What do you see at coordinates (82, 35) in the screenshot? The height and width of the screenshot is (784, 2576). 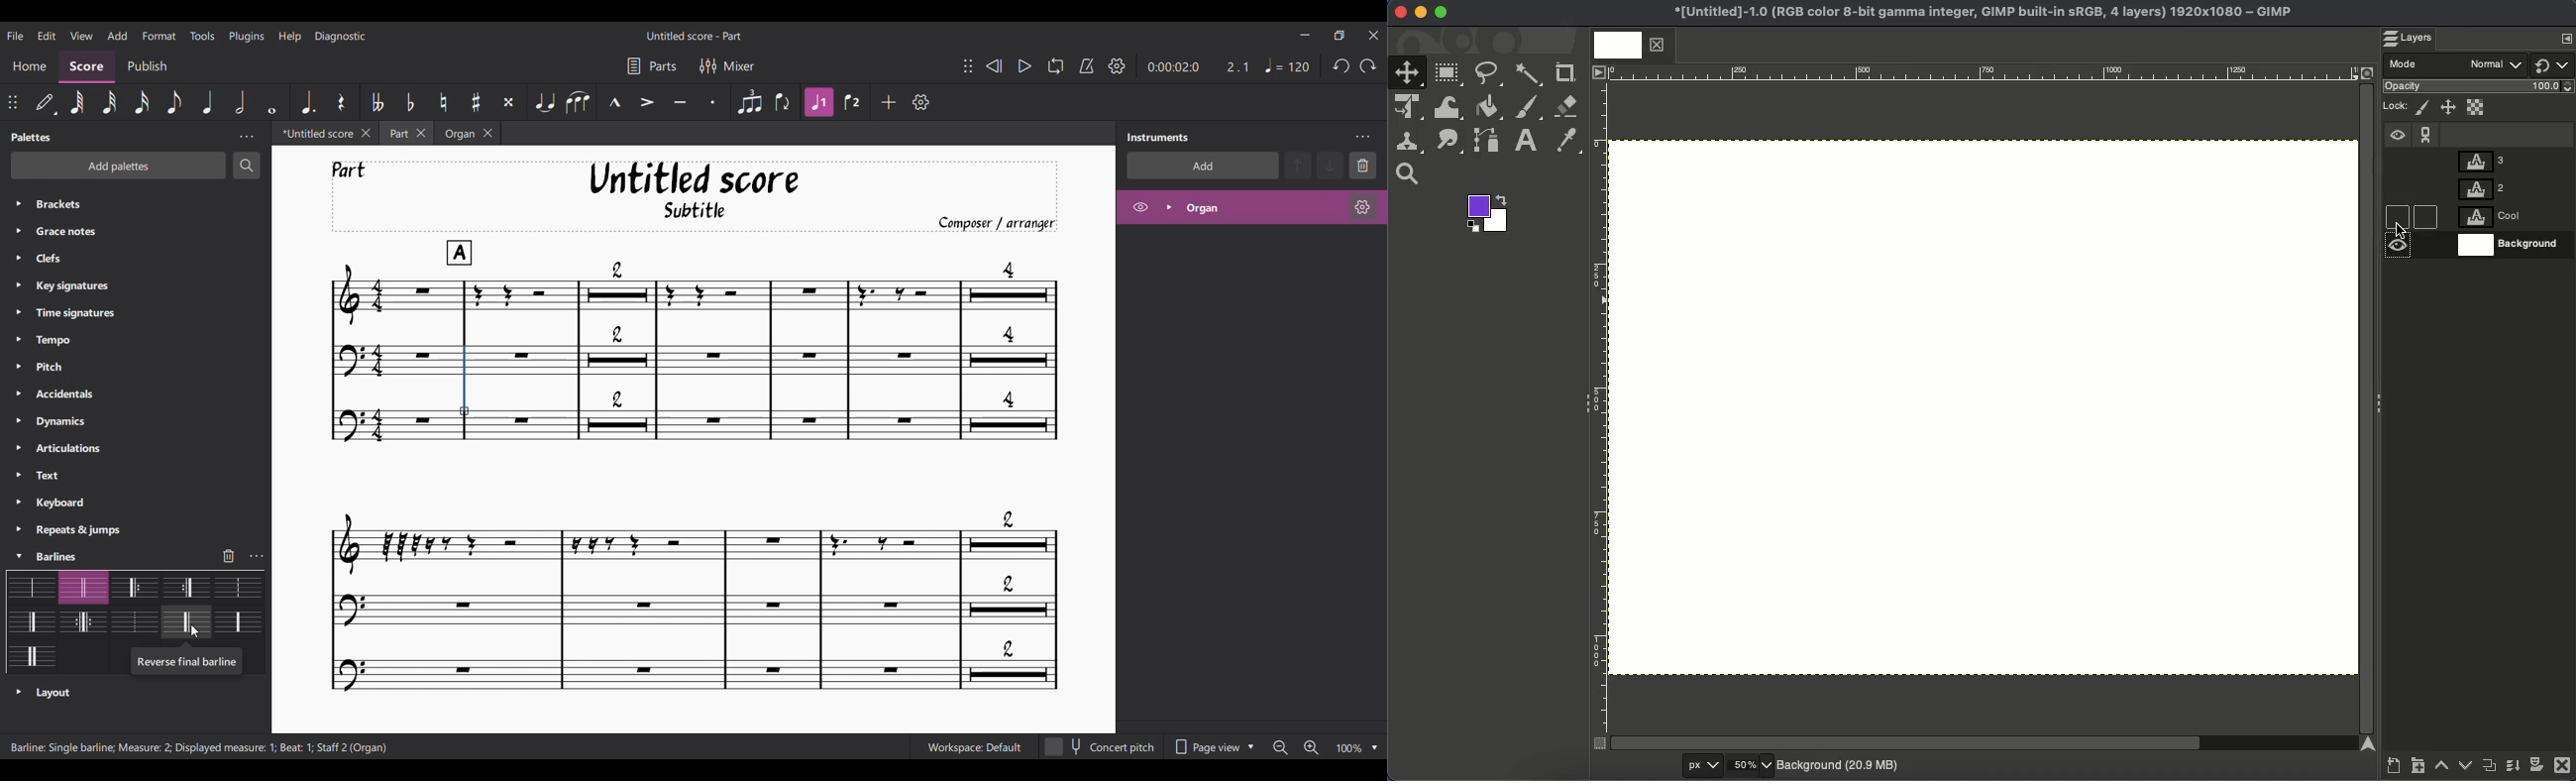 I see `View menu` at bounding box center [82, 35].